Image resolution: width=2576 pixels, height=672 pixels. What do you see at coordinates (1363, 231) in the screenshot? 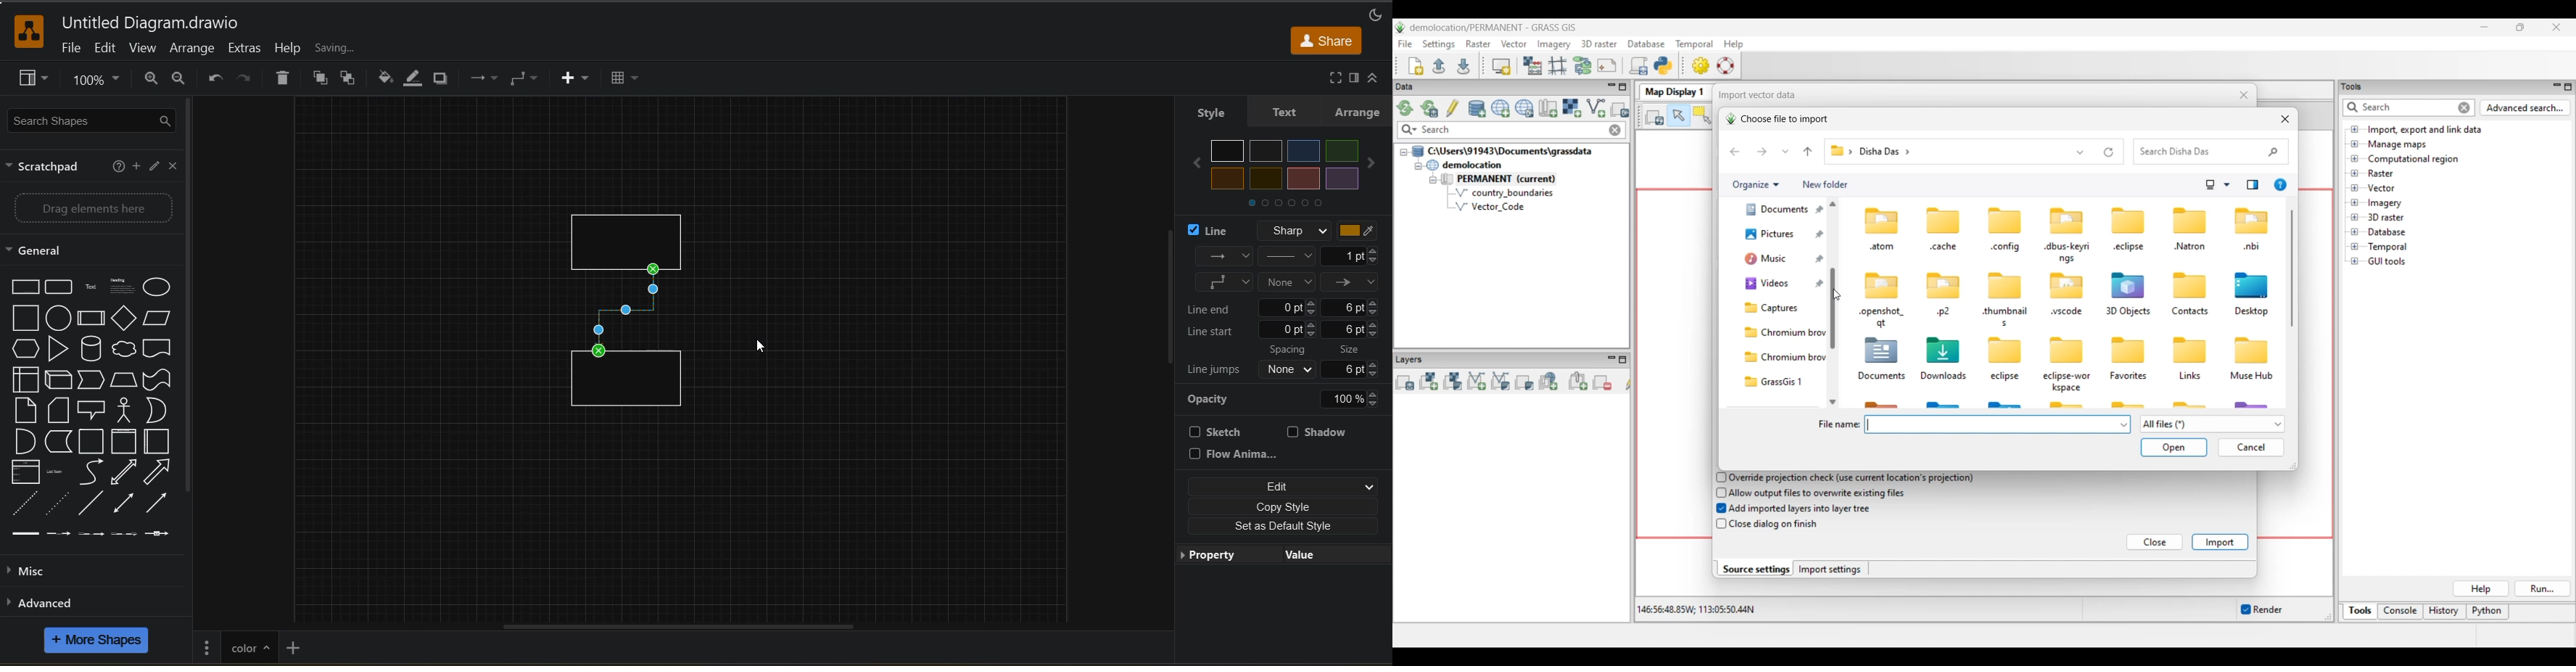
I see `line color` at bounding box center [1363, 231].